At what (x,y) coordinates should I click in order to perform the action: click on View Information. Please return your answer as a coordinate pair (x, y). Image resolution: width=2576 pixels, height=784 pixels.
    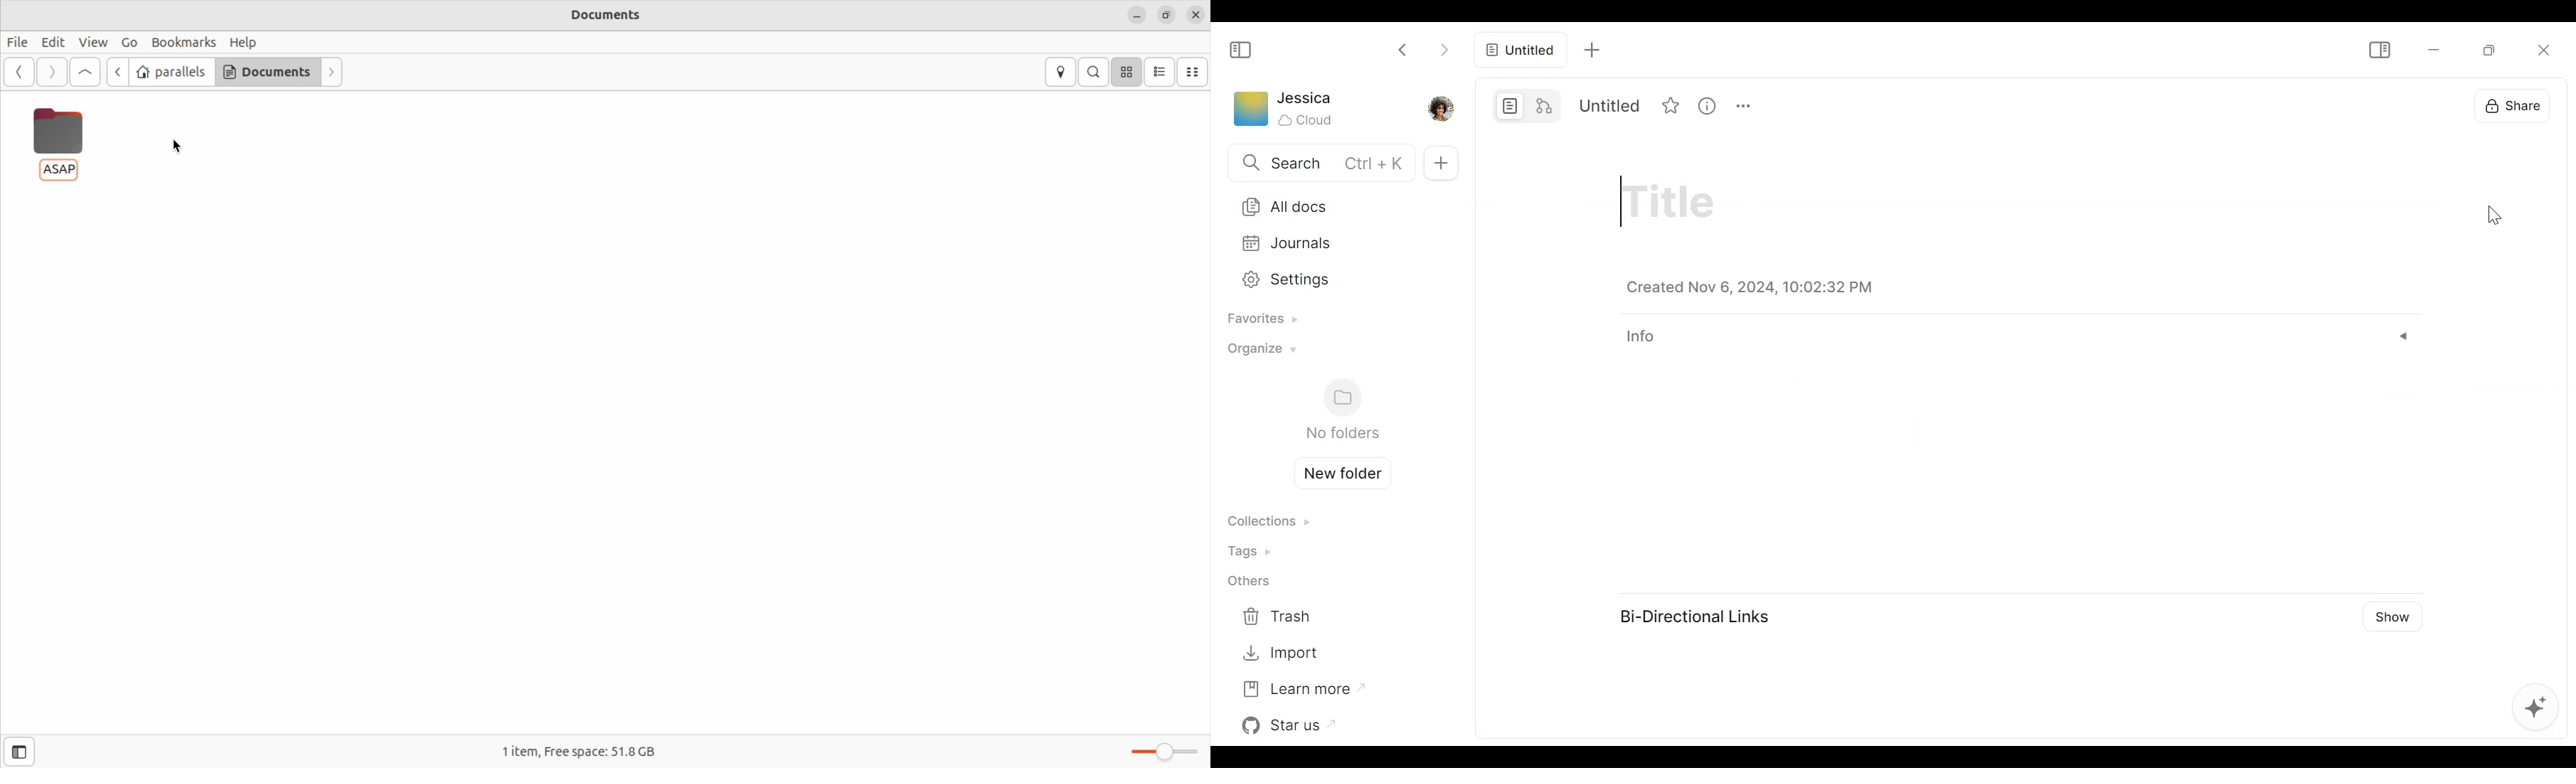
    Looking at the image, I should click on (2018, 338).